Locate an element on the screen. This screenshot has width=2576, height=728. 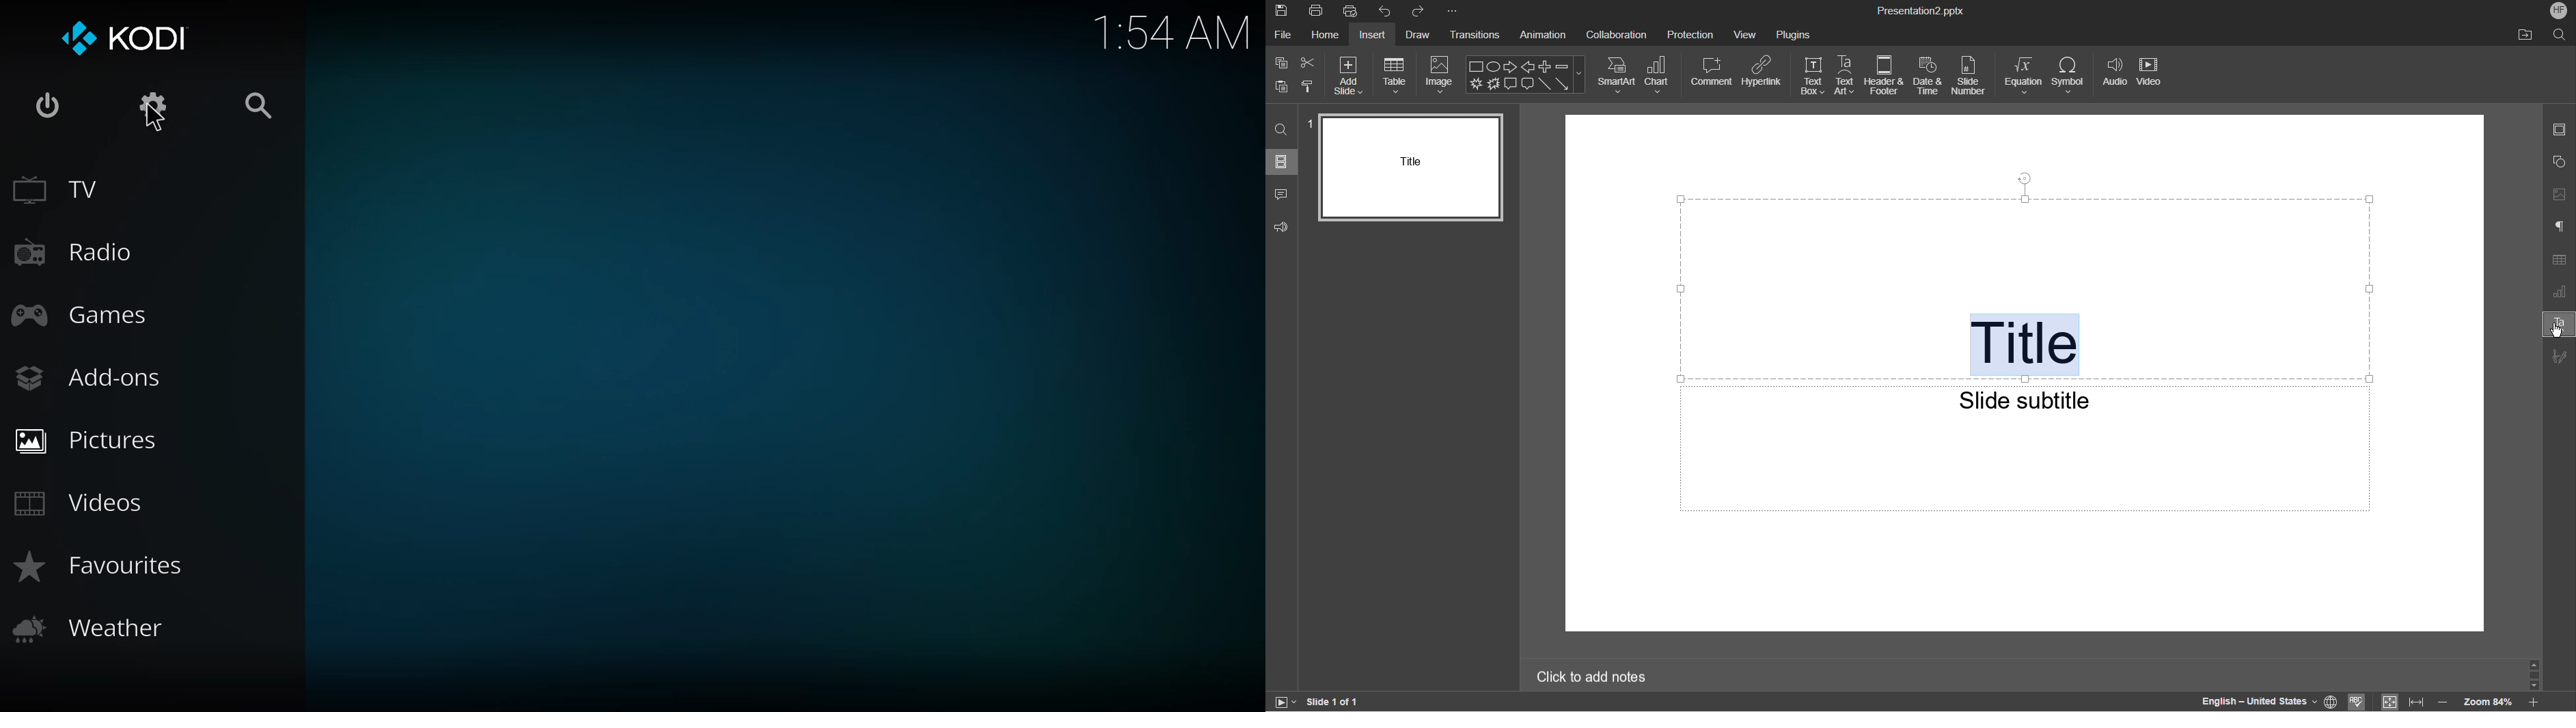
add-ons is located at coordinates (92, 377).